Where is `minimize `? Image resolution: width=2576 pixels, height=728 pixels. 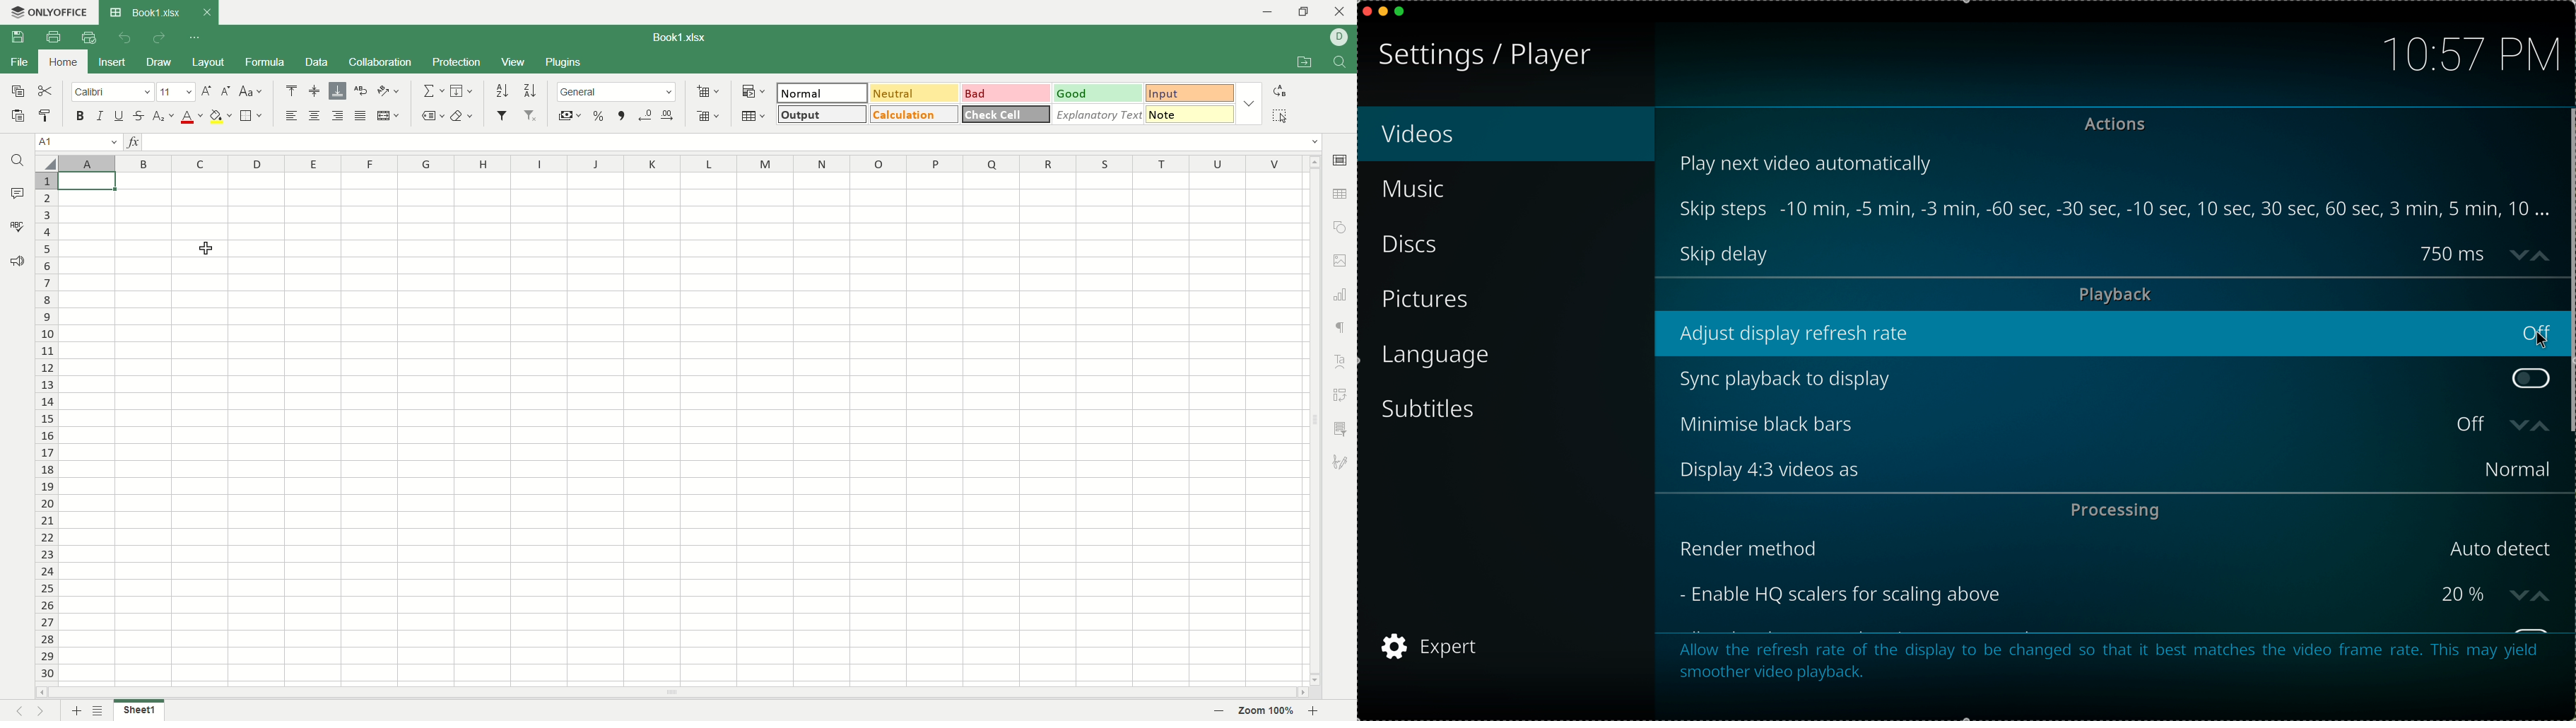
minimize  is located at coordinates (1384, 13).